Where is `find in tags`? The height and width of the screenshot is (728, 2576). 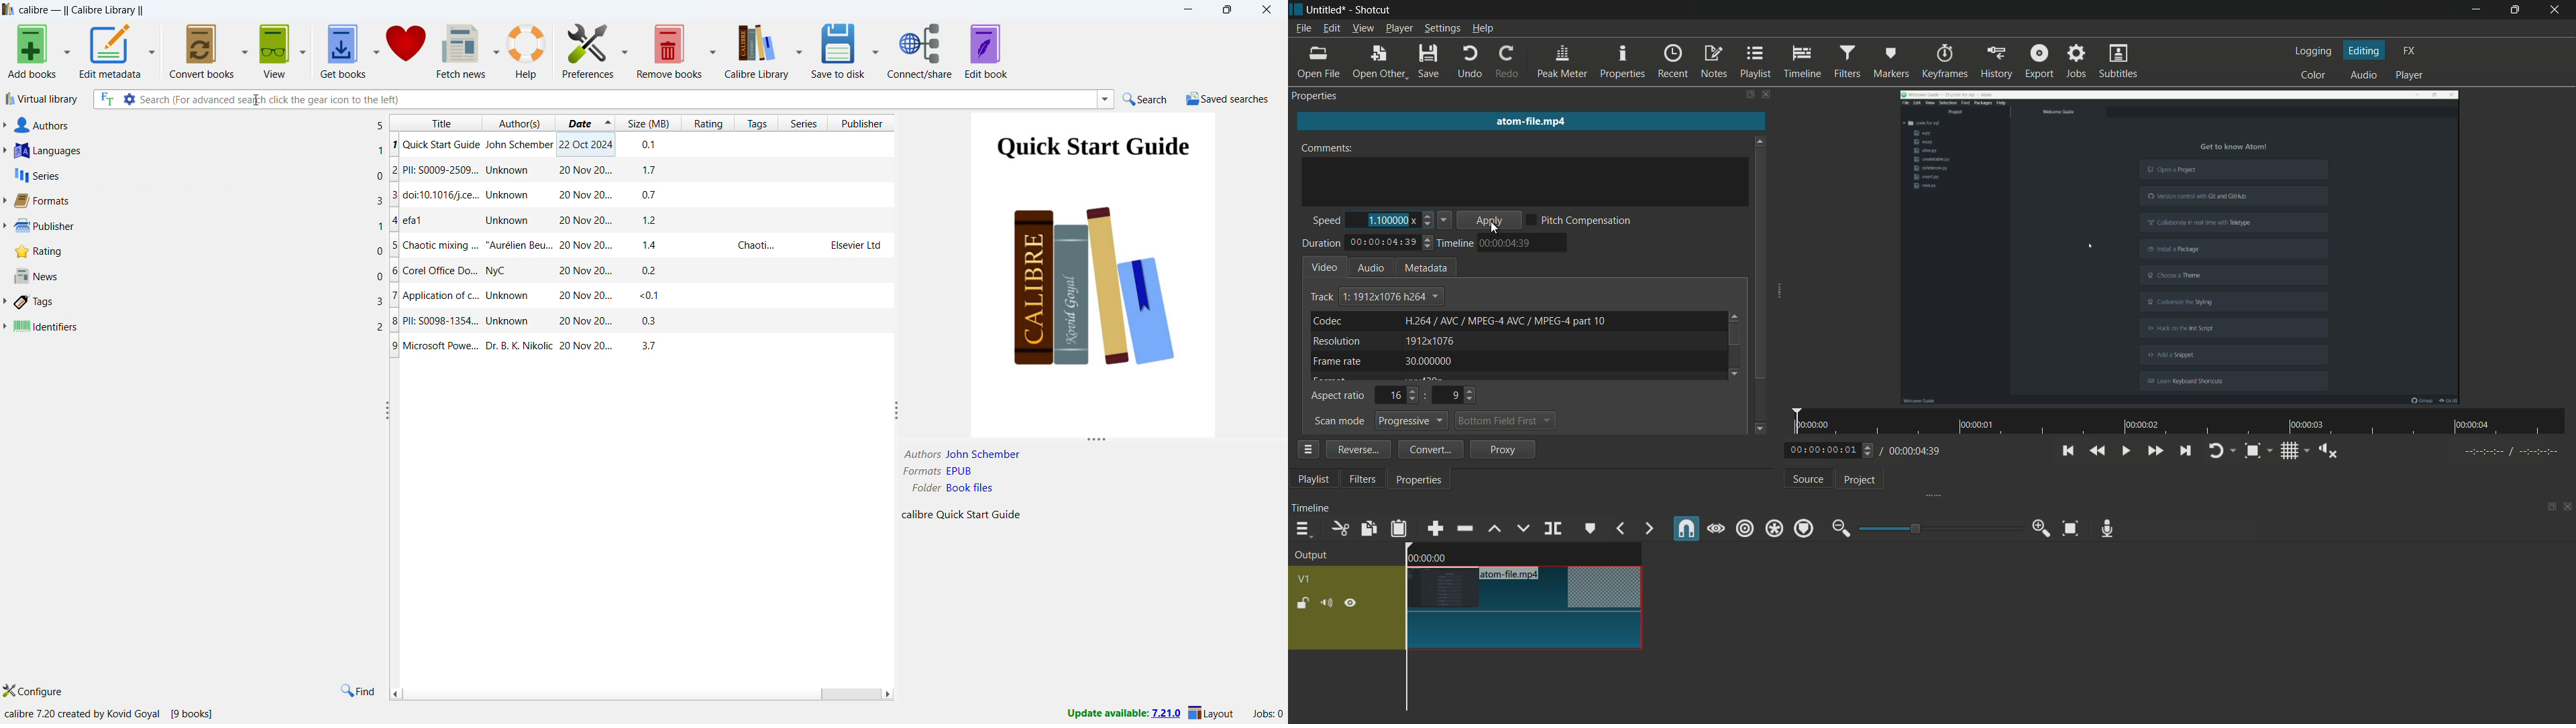 find in tags is located at coordinates (360, 691).